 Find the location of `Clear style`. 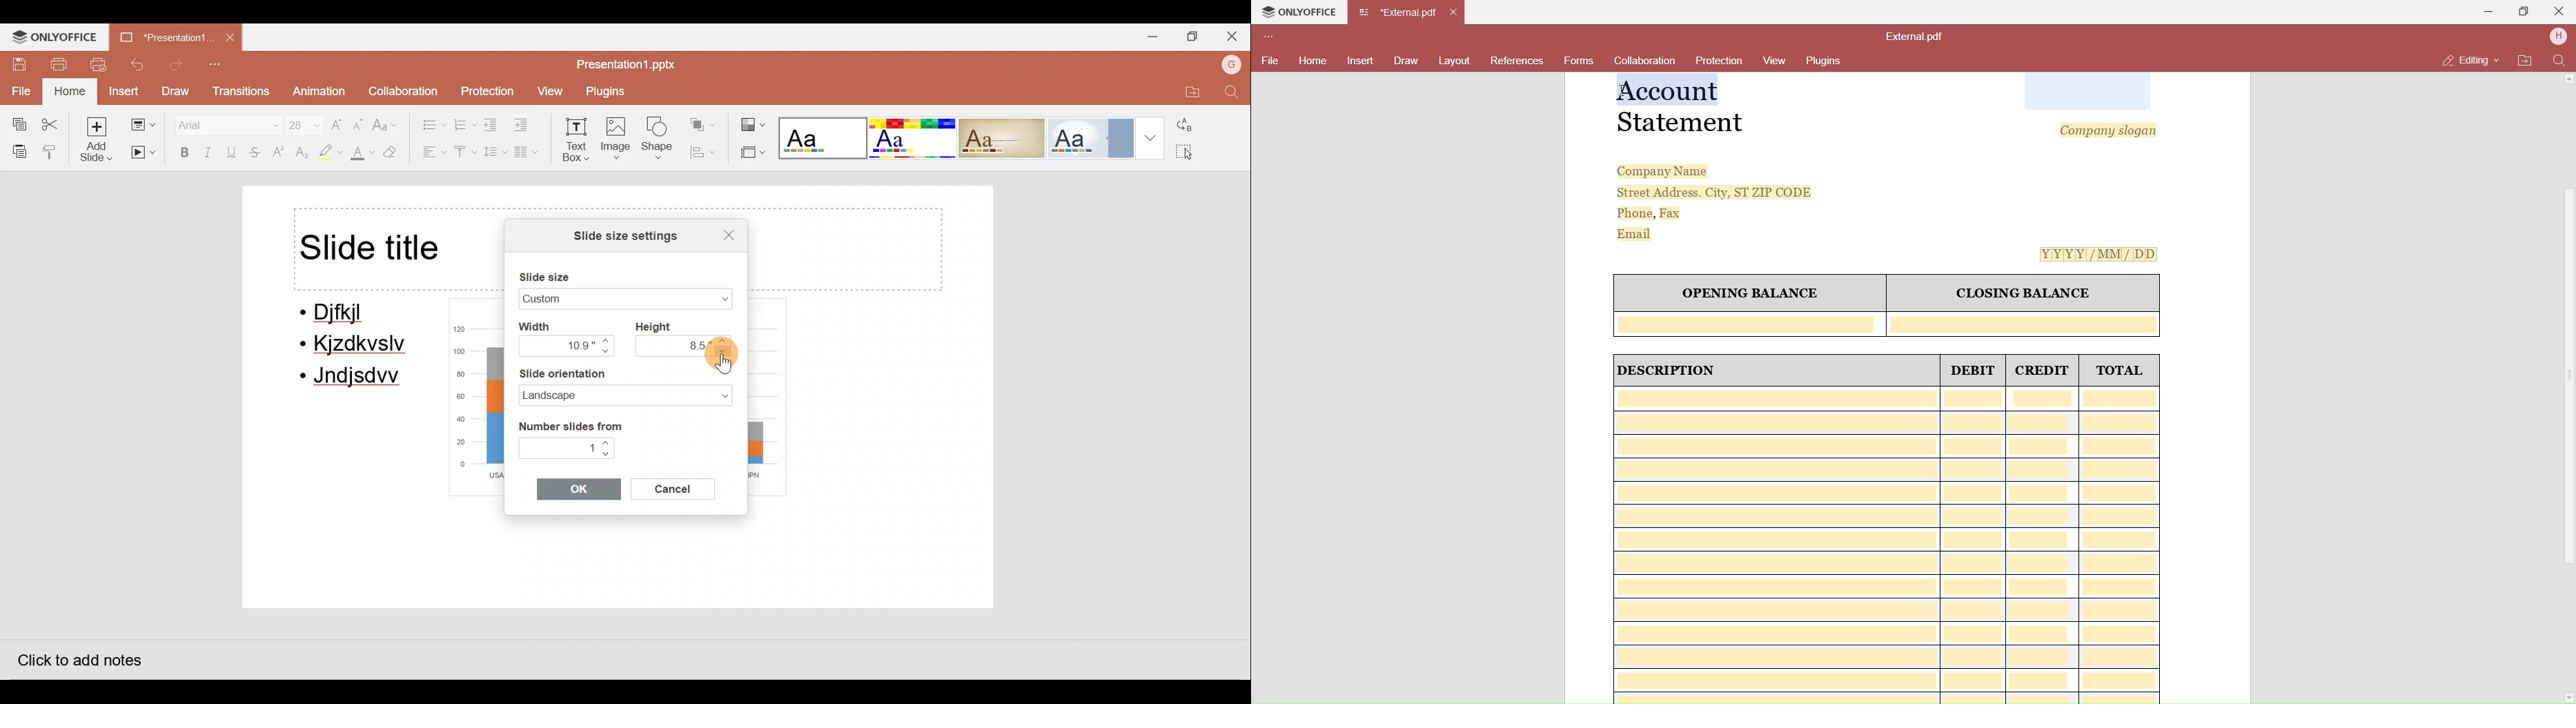

Clear style is located at coordinates (398, 152).